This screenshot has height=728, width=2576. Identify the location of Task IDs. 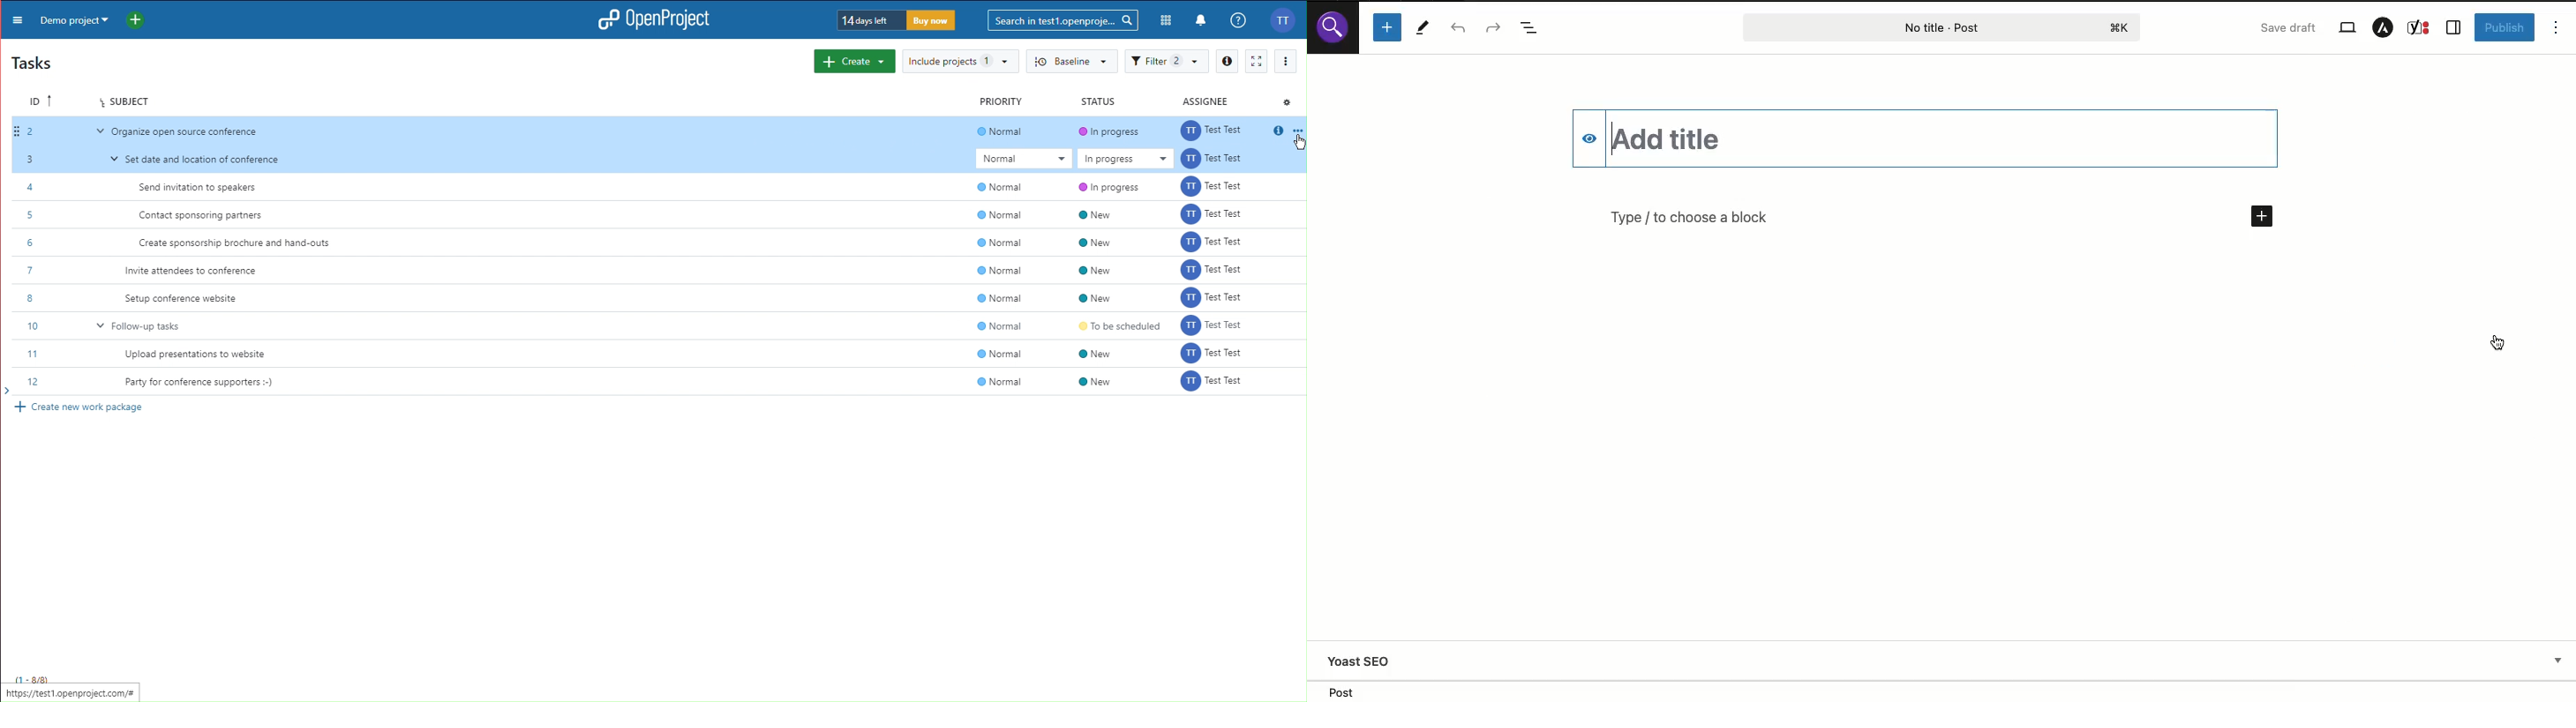
(38, 258).